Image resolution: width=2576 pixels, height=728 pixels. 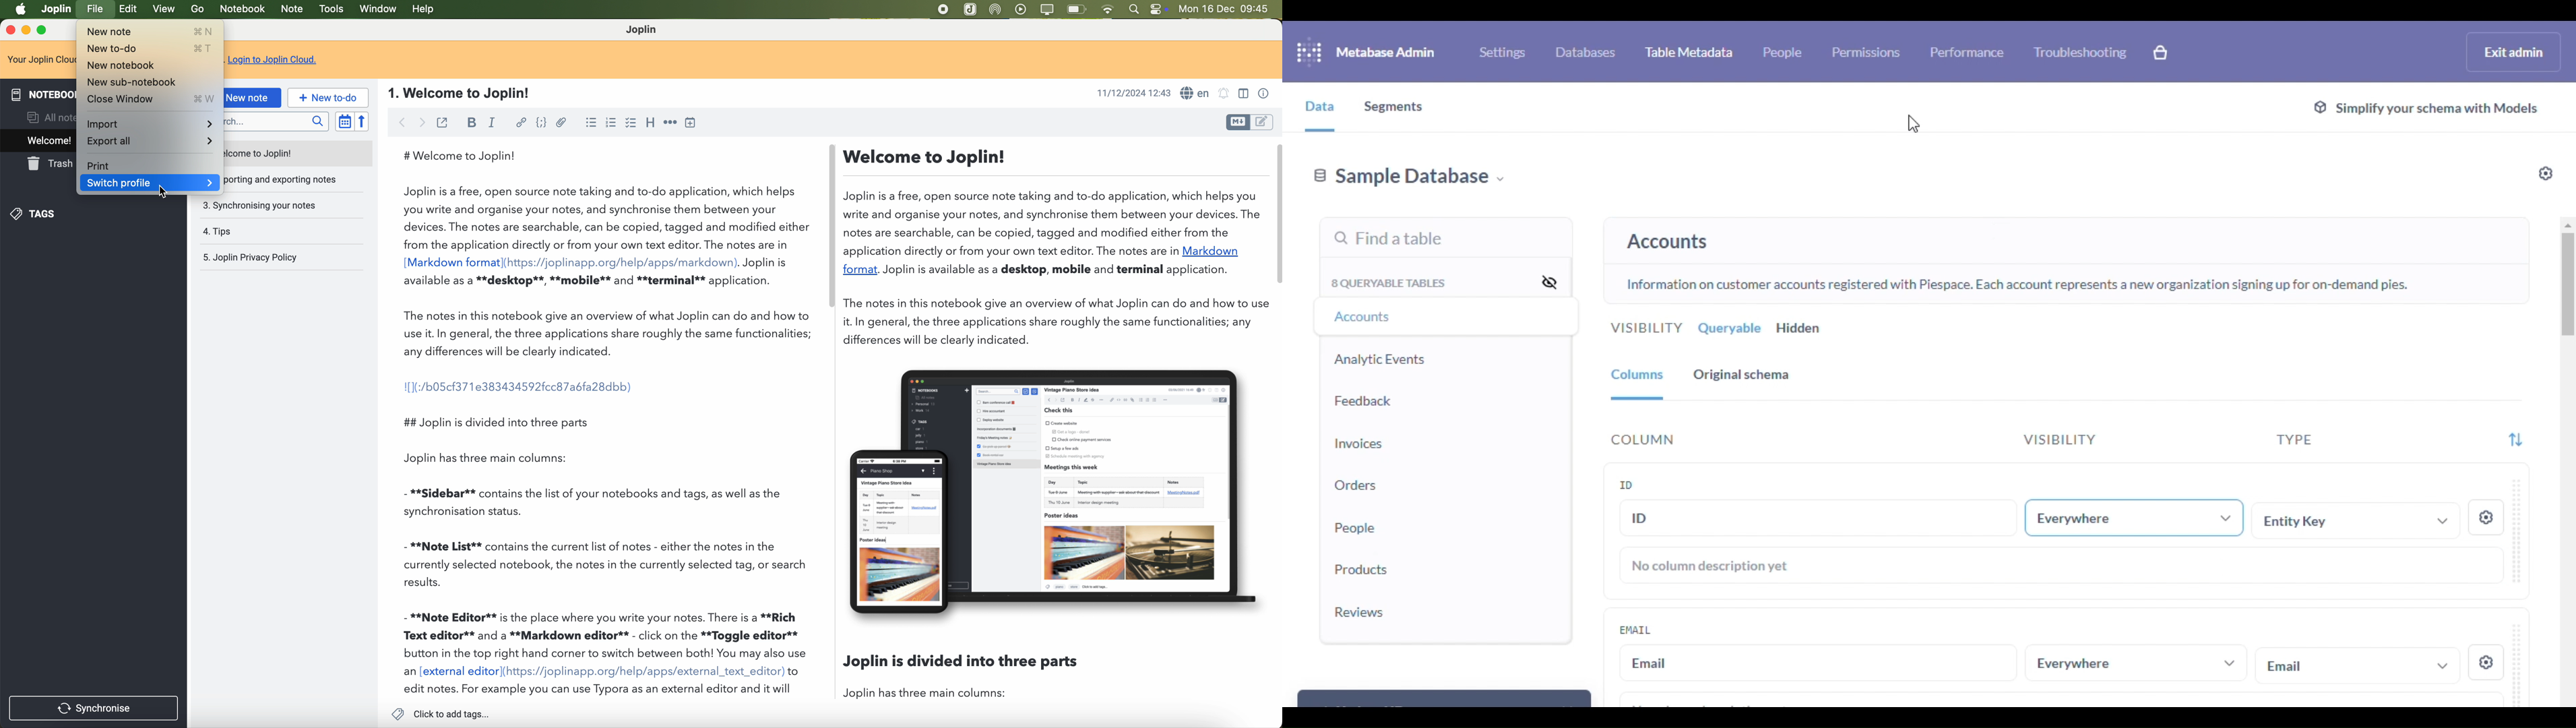 I want to click on toggle editors layout, so click(x=1244, y=94).